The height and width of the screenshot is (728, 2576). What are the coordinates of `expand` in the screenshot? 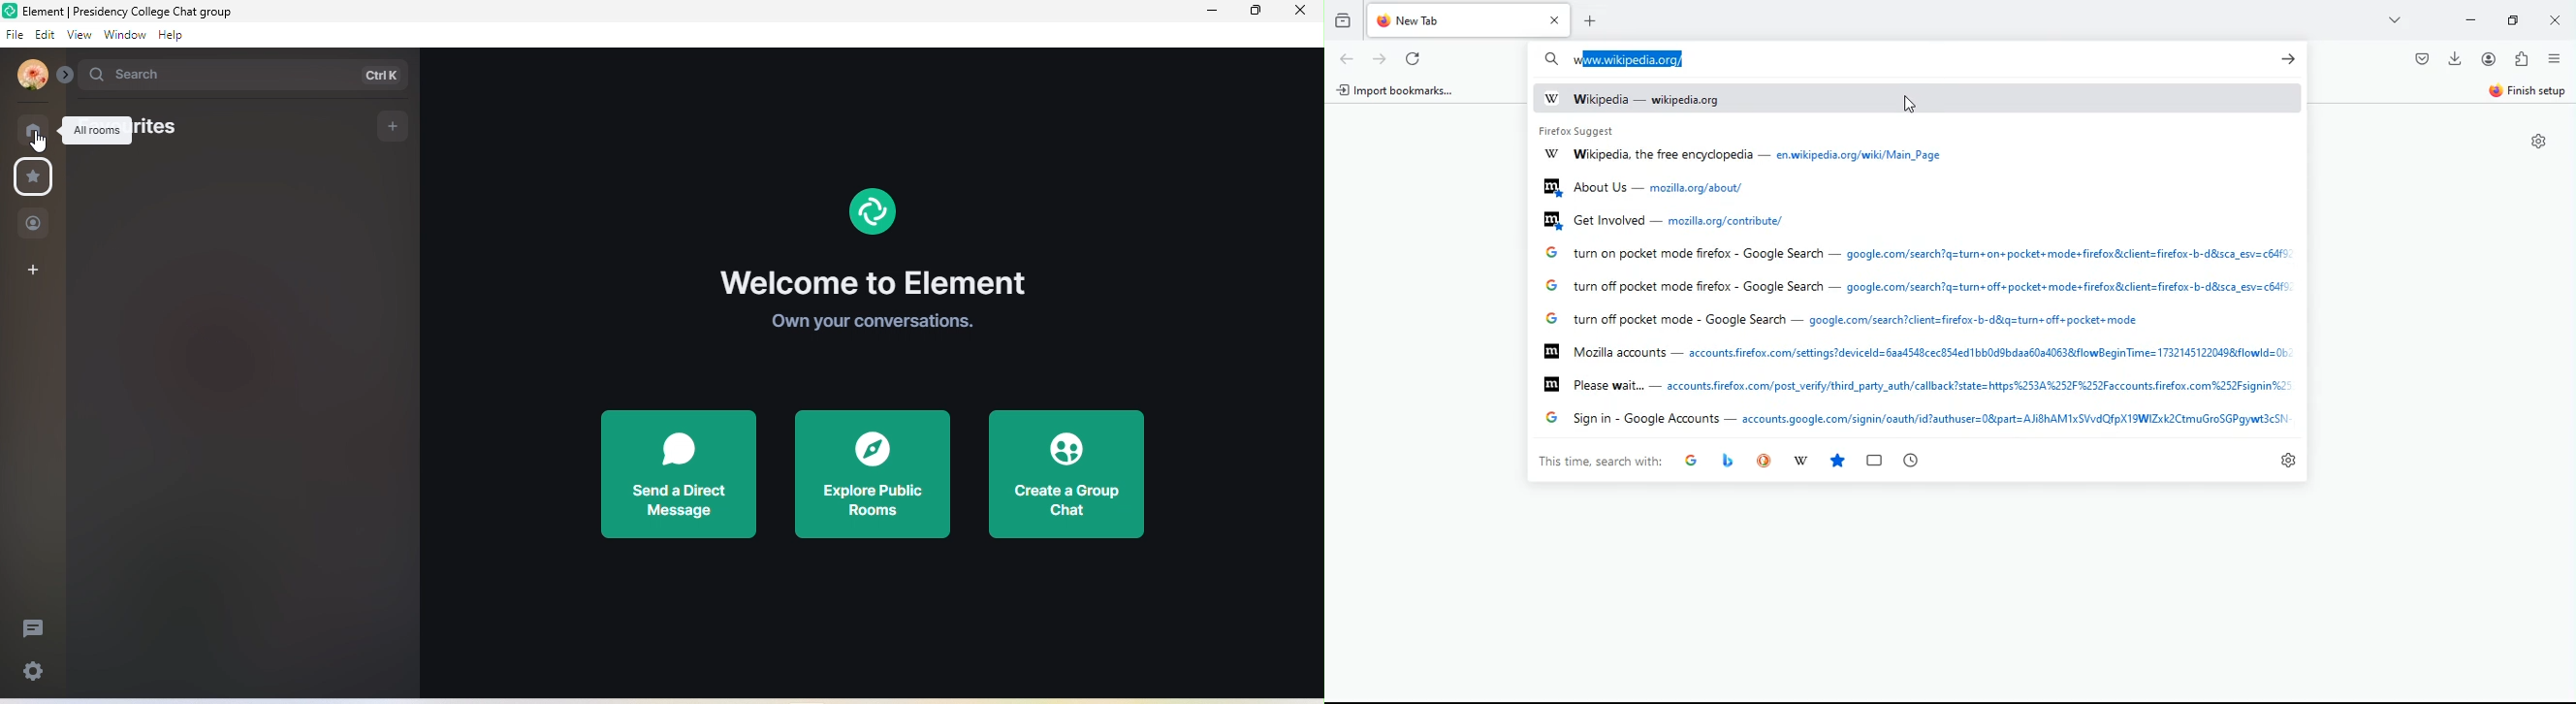 It's located at (66, 76).